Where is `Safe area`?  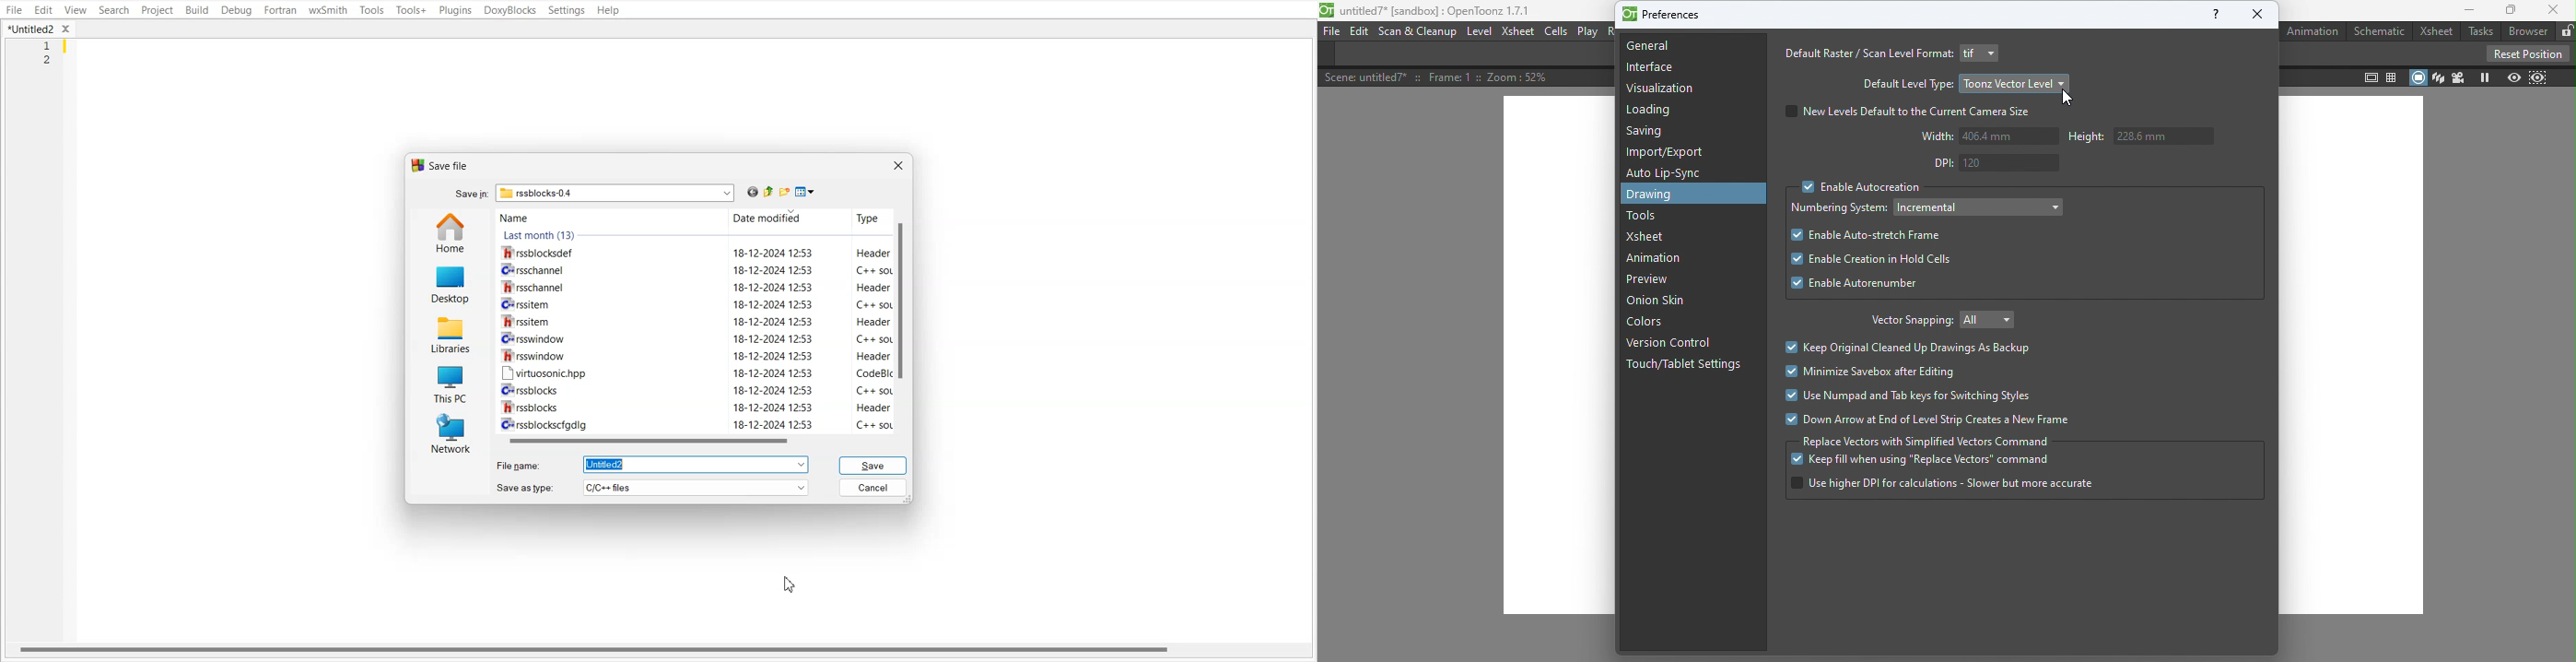 Safe area is located at coordinates (2371, 77).